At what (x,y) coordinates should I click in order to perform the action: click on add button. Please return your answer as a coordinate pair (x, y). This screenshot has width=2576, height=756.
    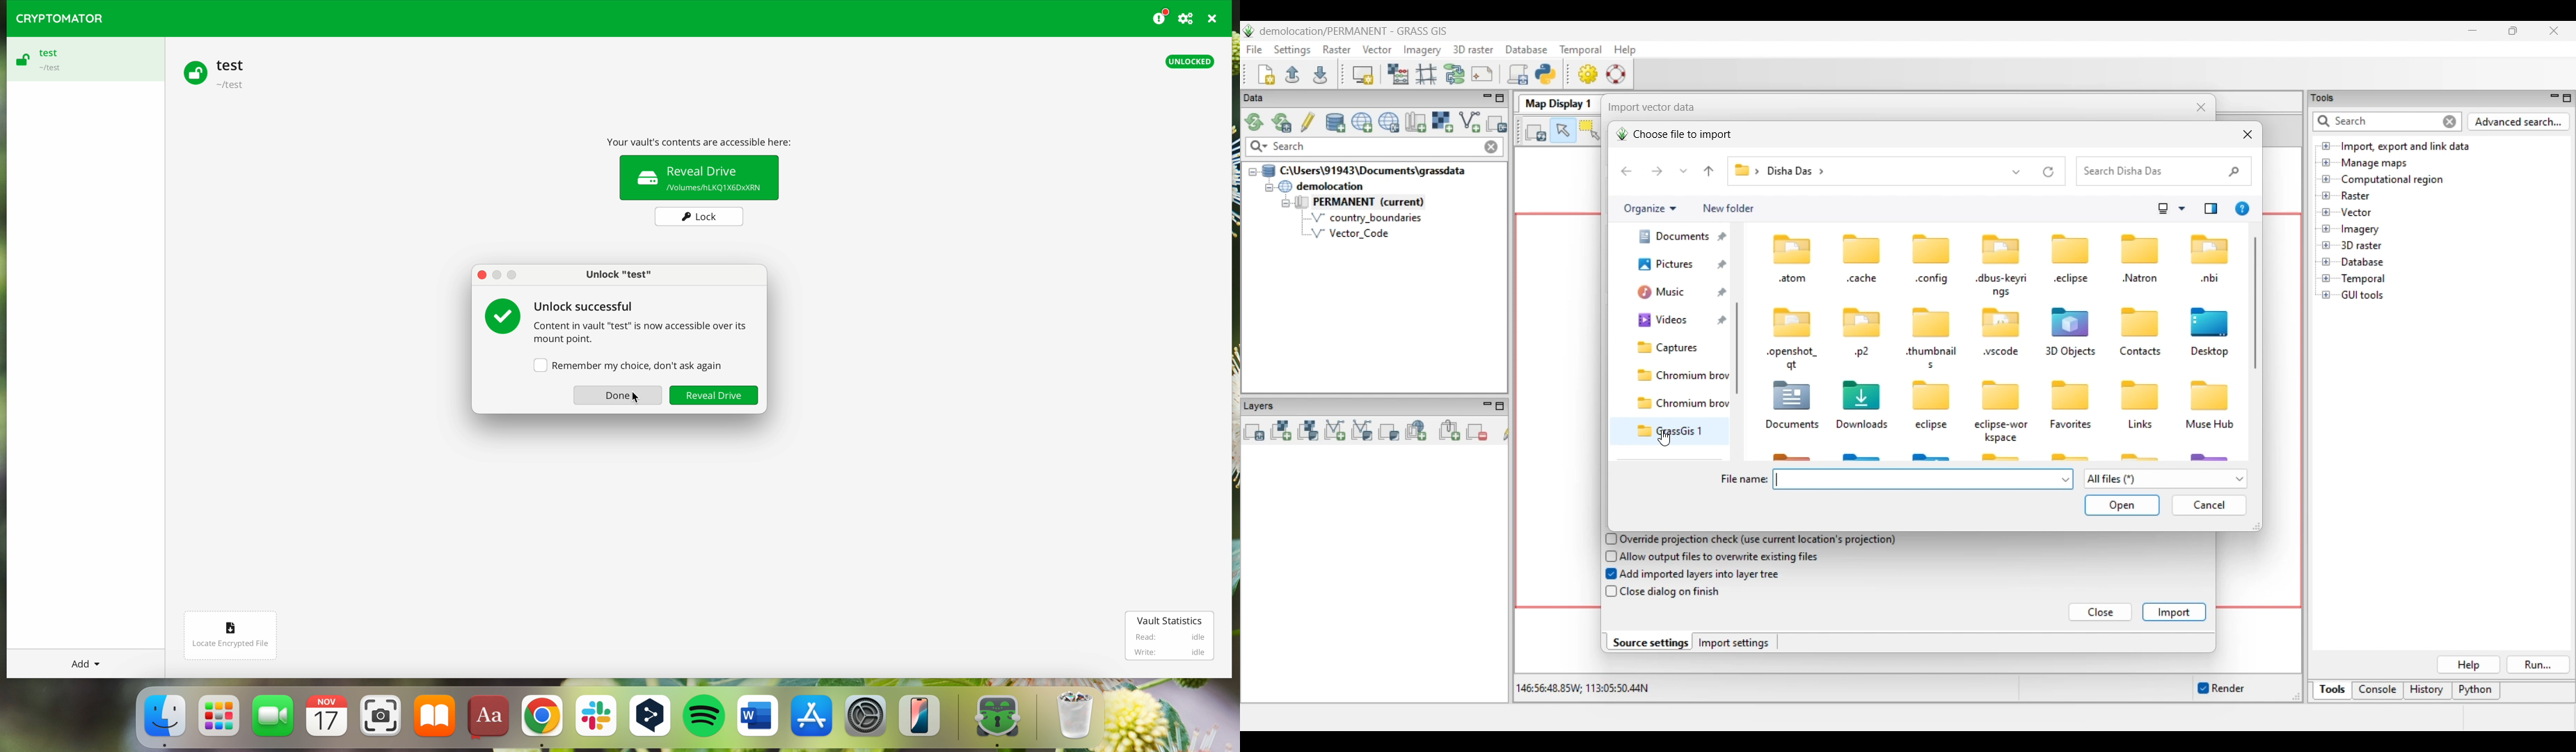
    Looking at the image, I should click on (85, 663).